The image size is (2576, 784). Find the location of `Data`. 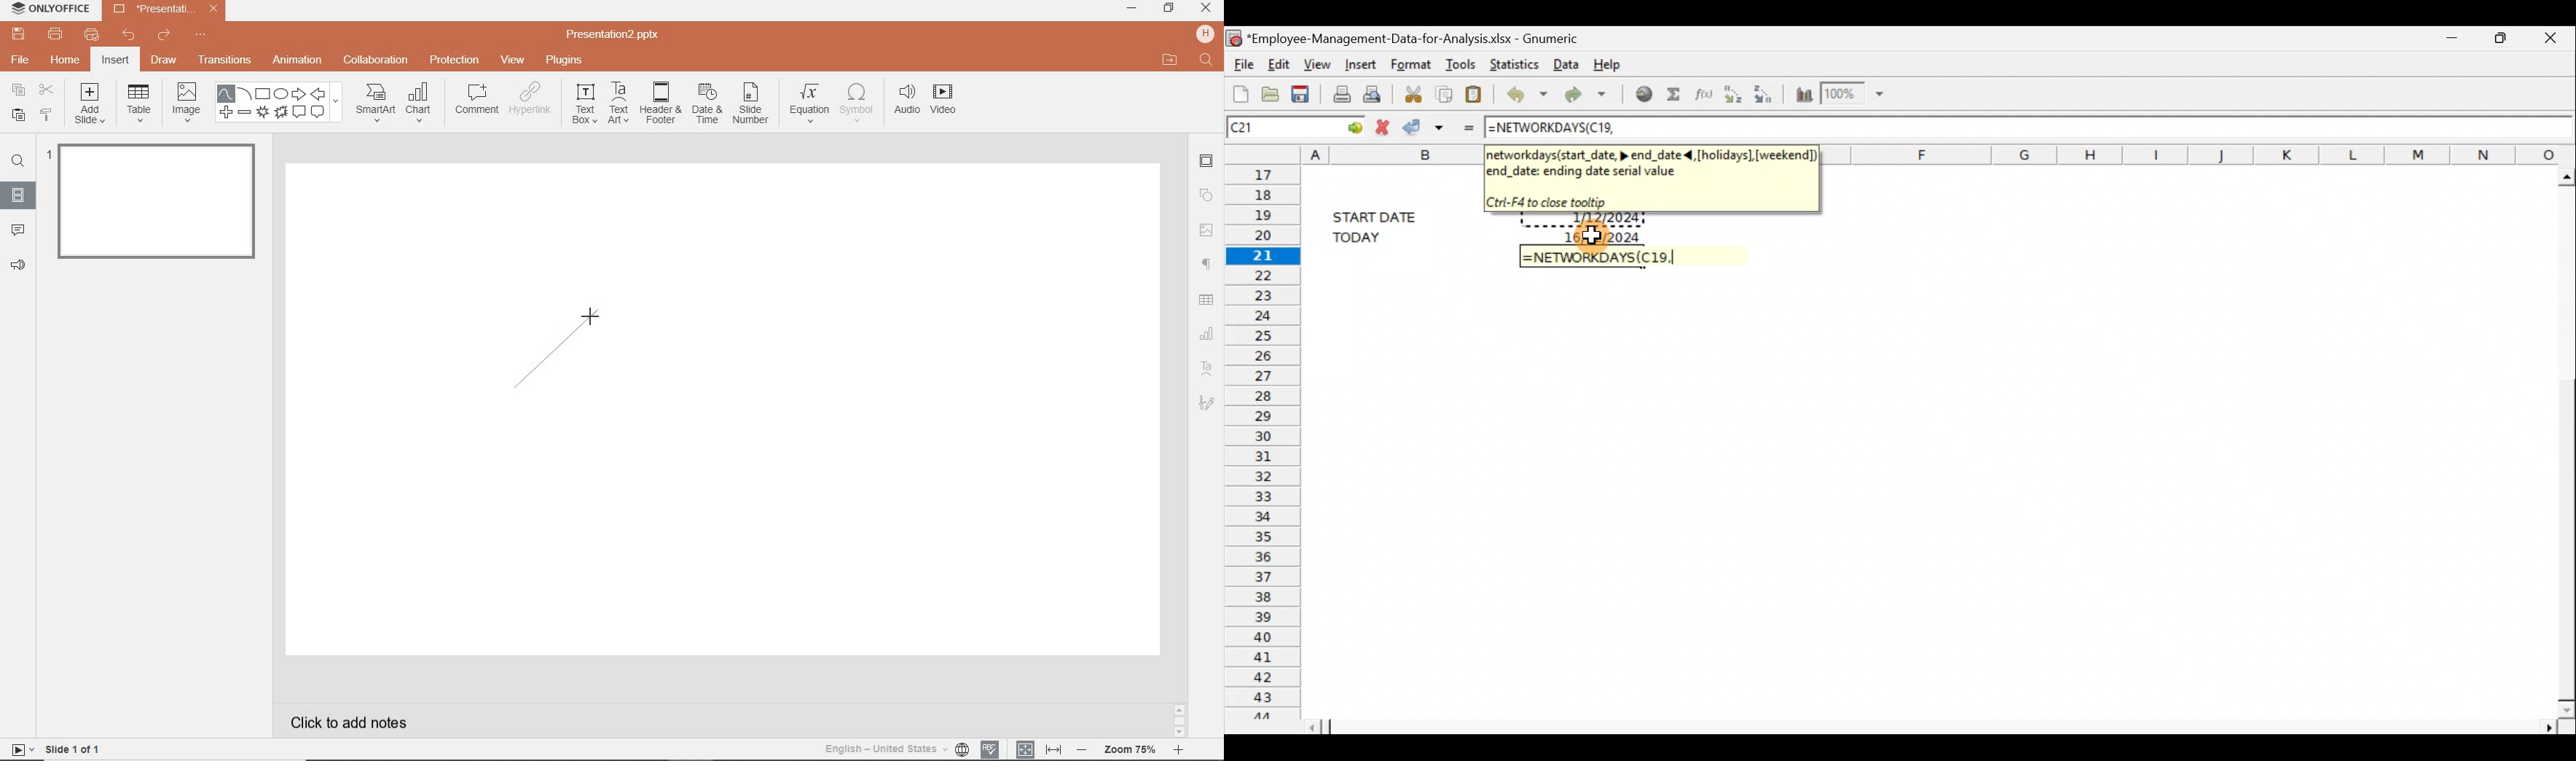

Data is located at coordinates (1565, 65).